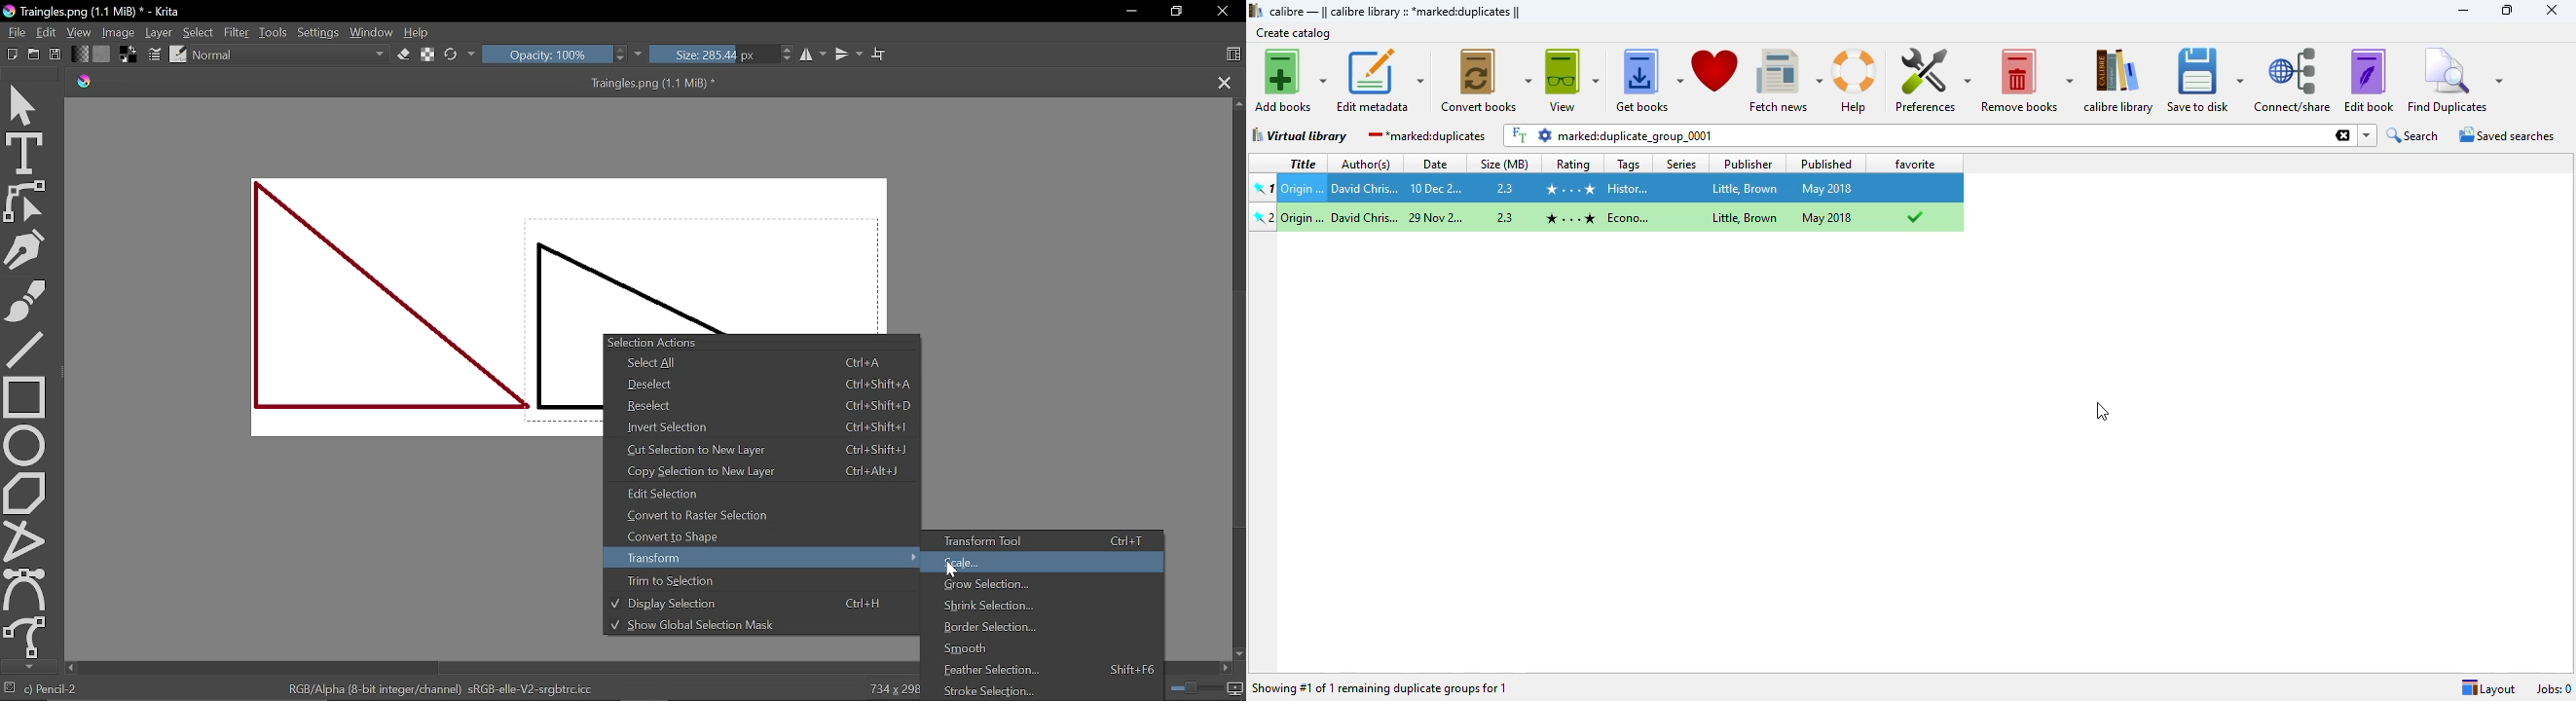 The image size is (2576, 728). Describe the element at coordinates (160, 32) in the screenshot. I see `Layer` at that location.